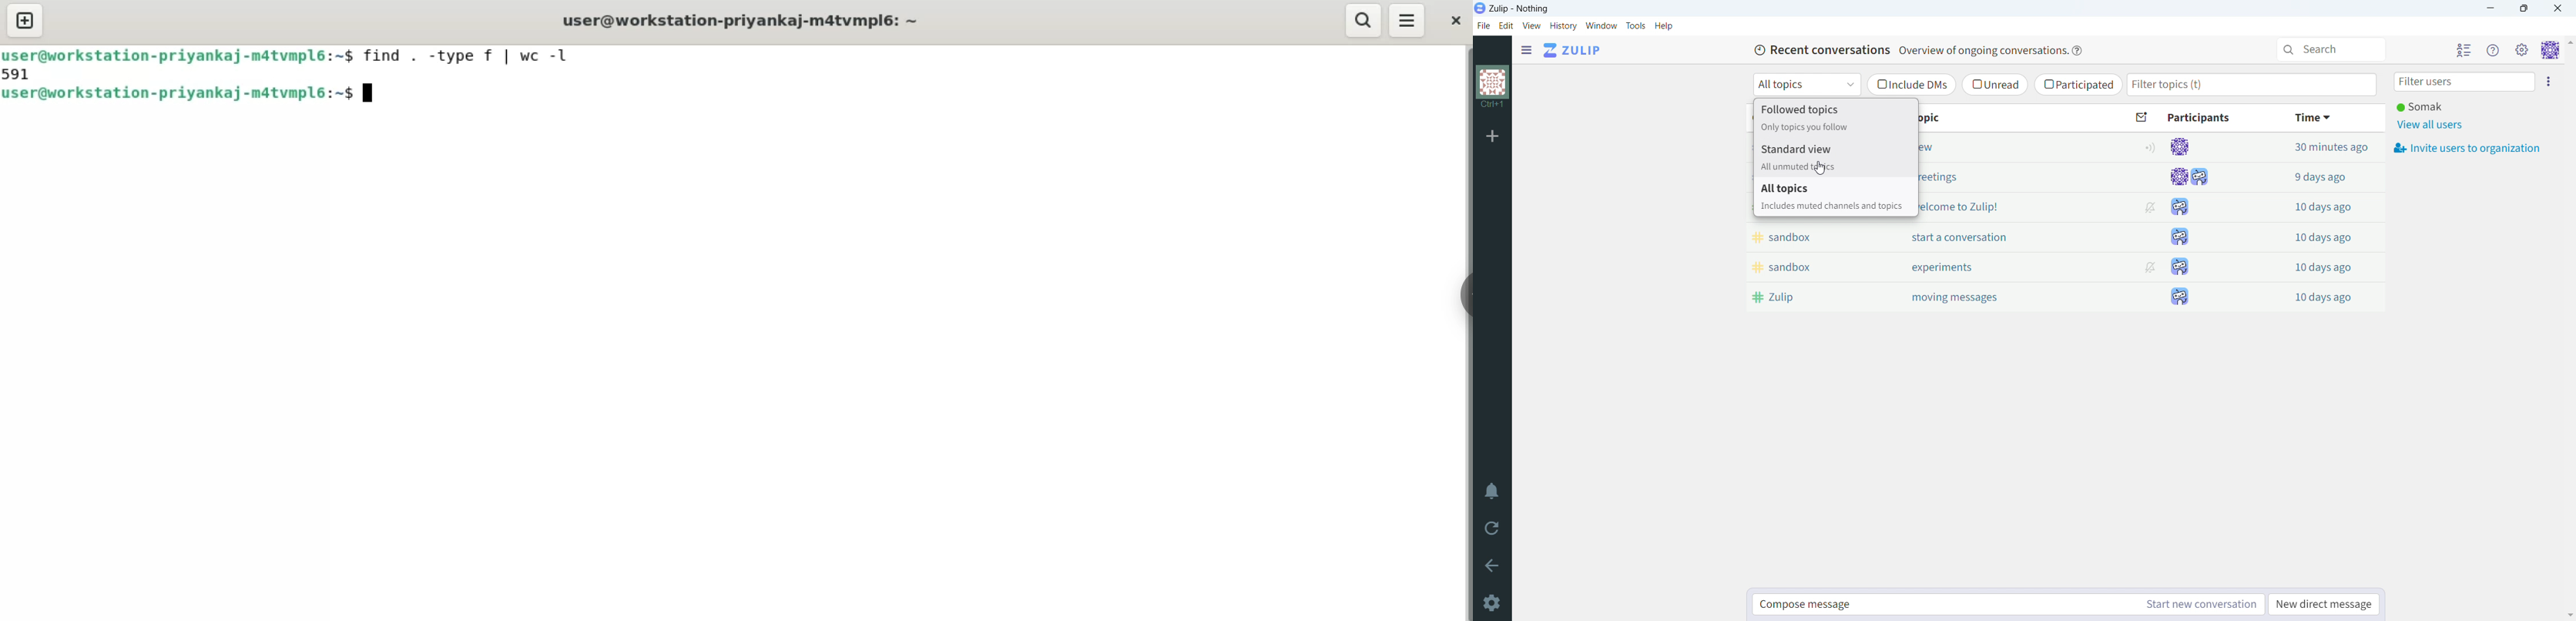 This screenshot has height=644, width=2576. Describe the element at coordinates (2492, 8) in the screenshot. I see `minimize` at that location.